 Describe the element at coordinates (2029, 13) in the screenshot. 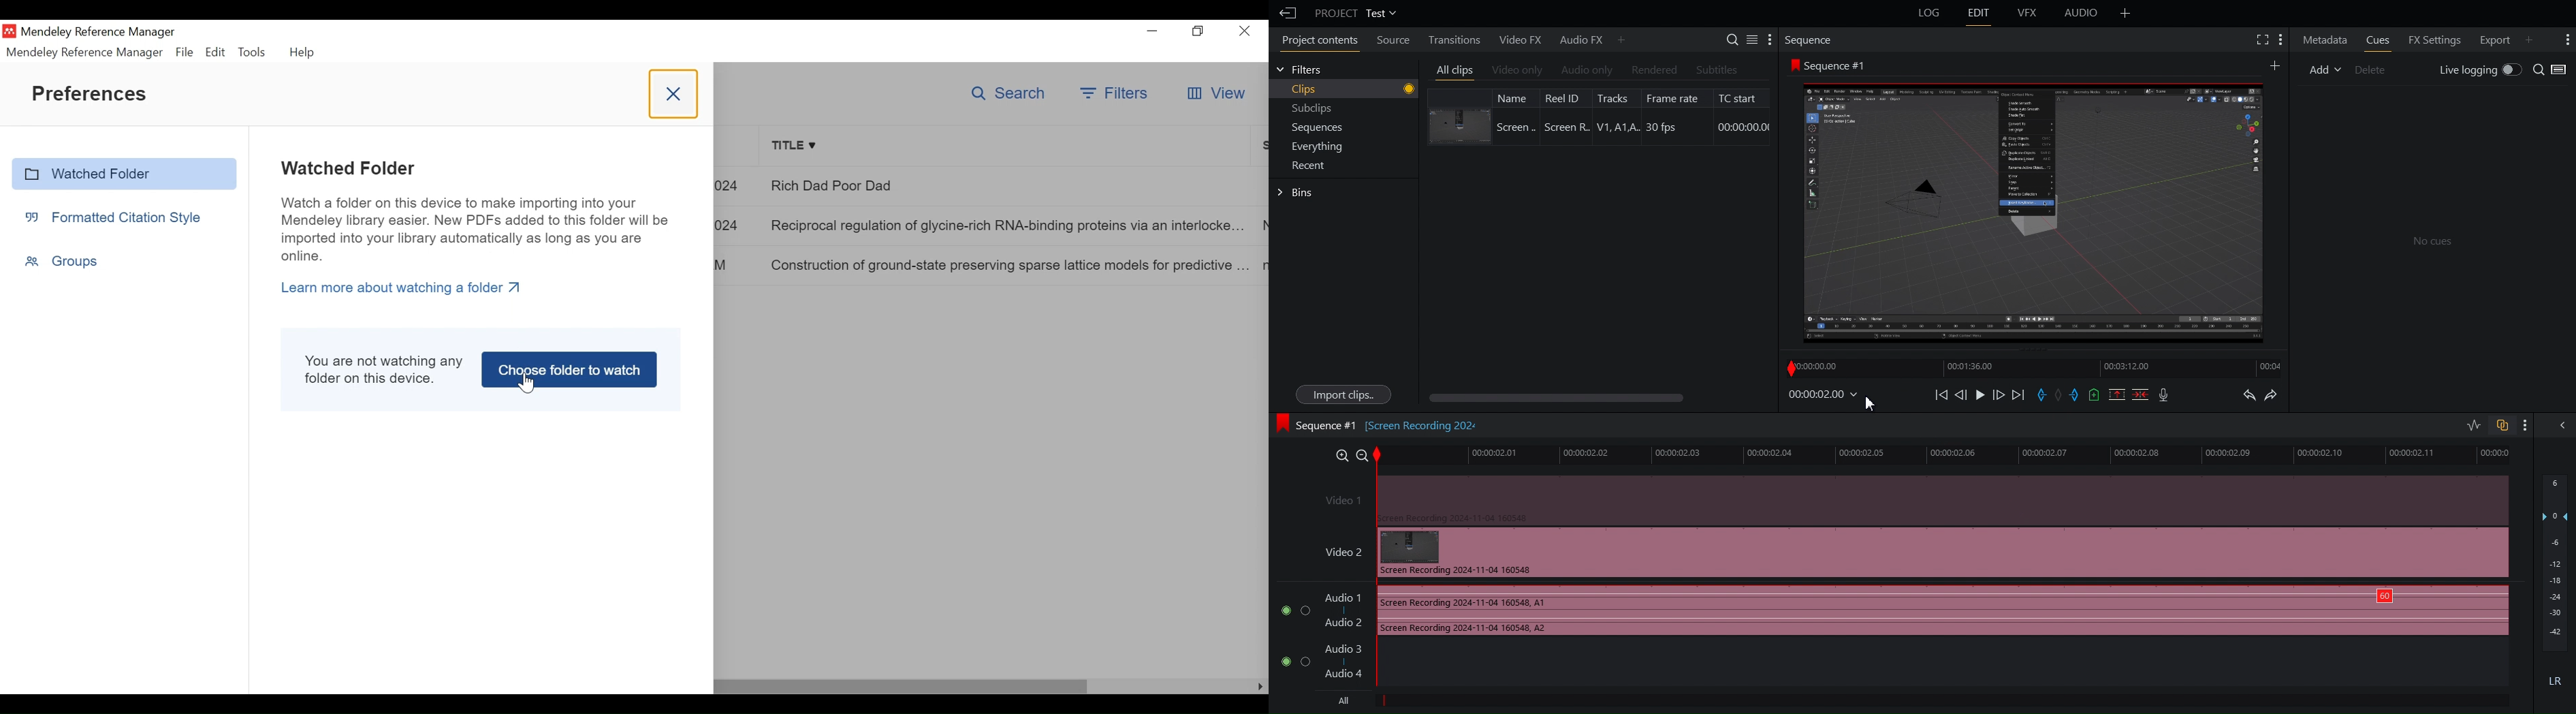

I see `VFX` at that location.